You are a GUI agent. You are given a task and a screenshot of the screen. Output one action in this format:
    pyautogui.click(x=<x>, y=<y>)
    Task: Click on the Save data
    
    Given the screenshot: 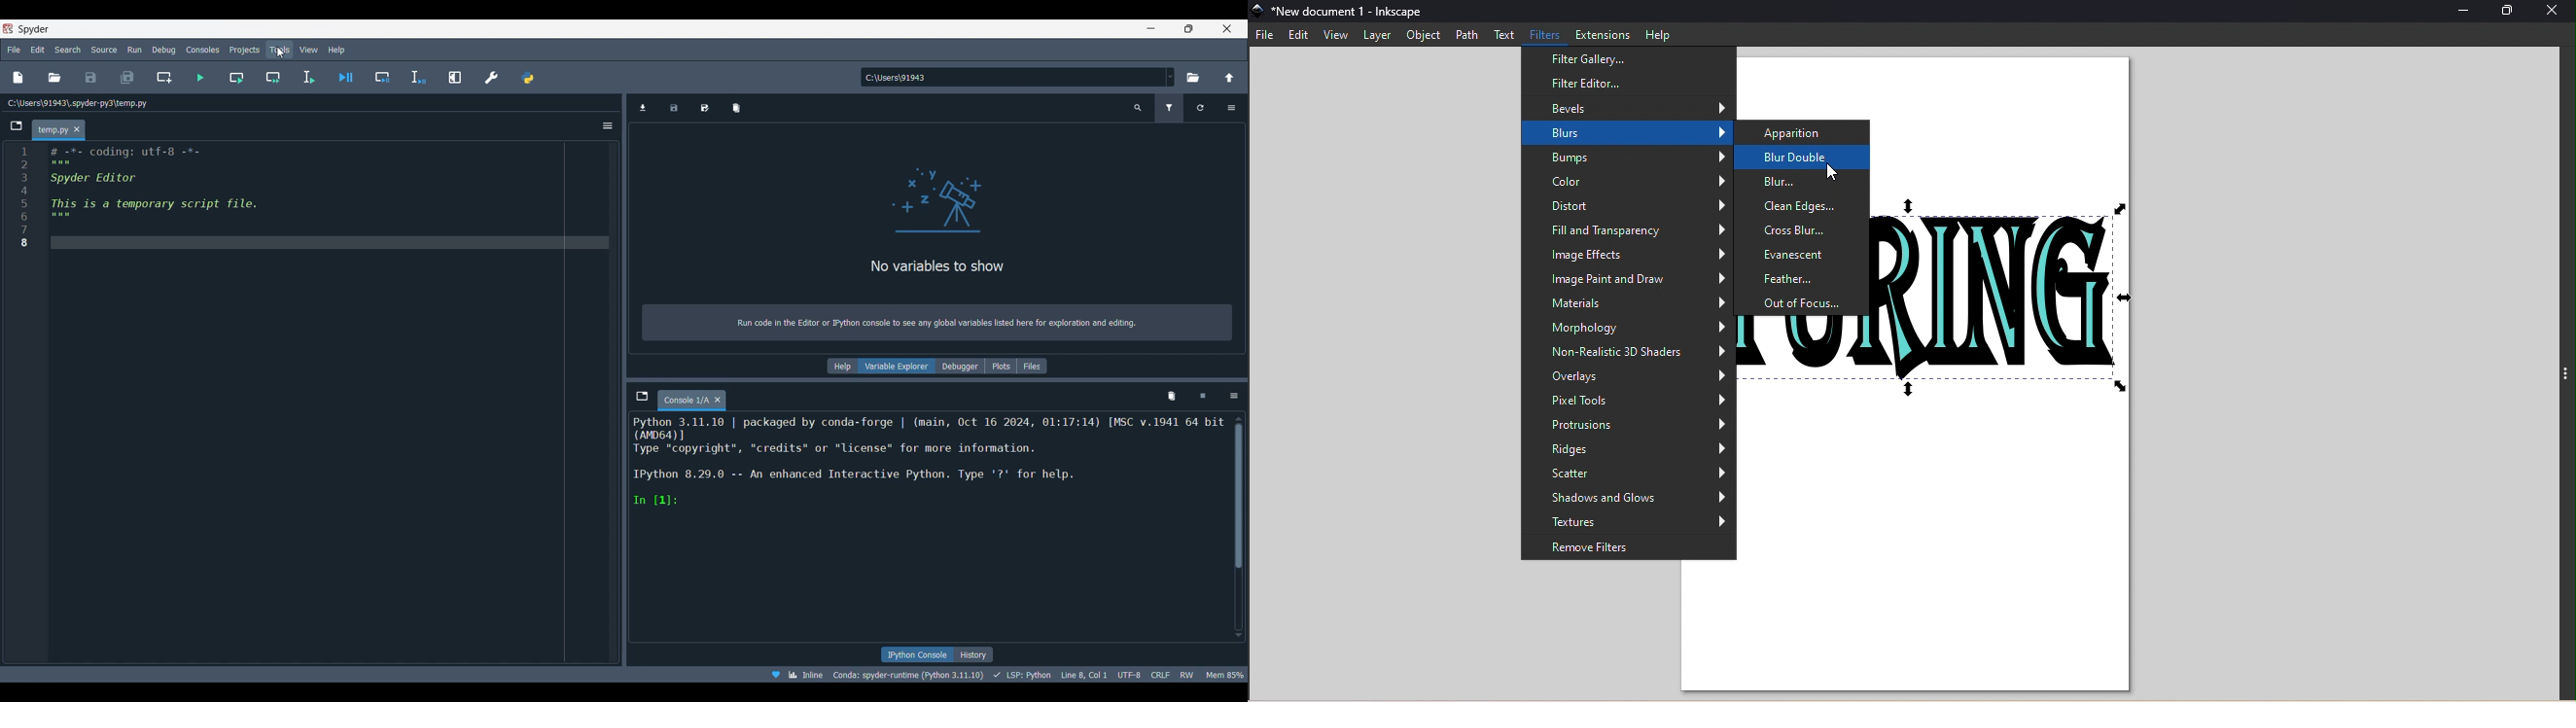 What is the action you would take?
    pyautogui.click(x=674, y=109)
    